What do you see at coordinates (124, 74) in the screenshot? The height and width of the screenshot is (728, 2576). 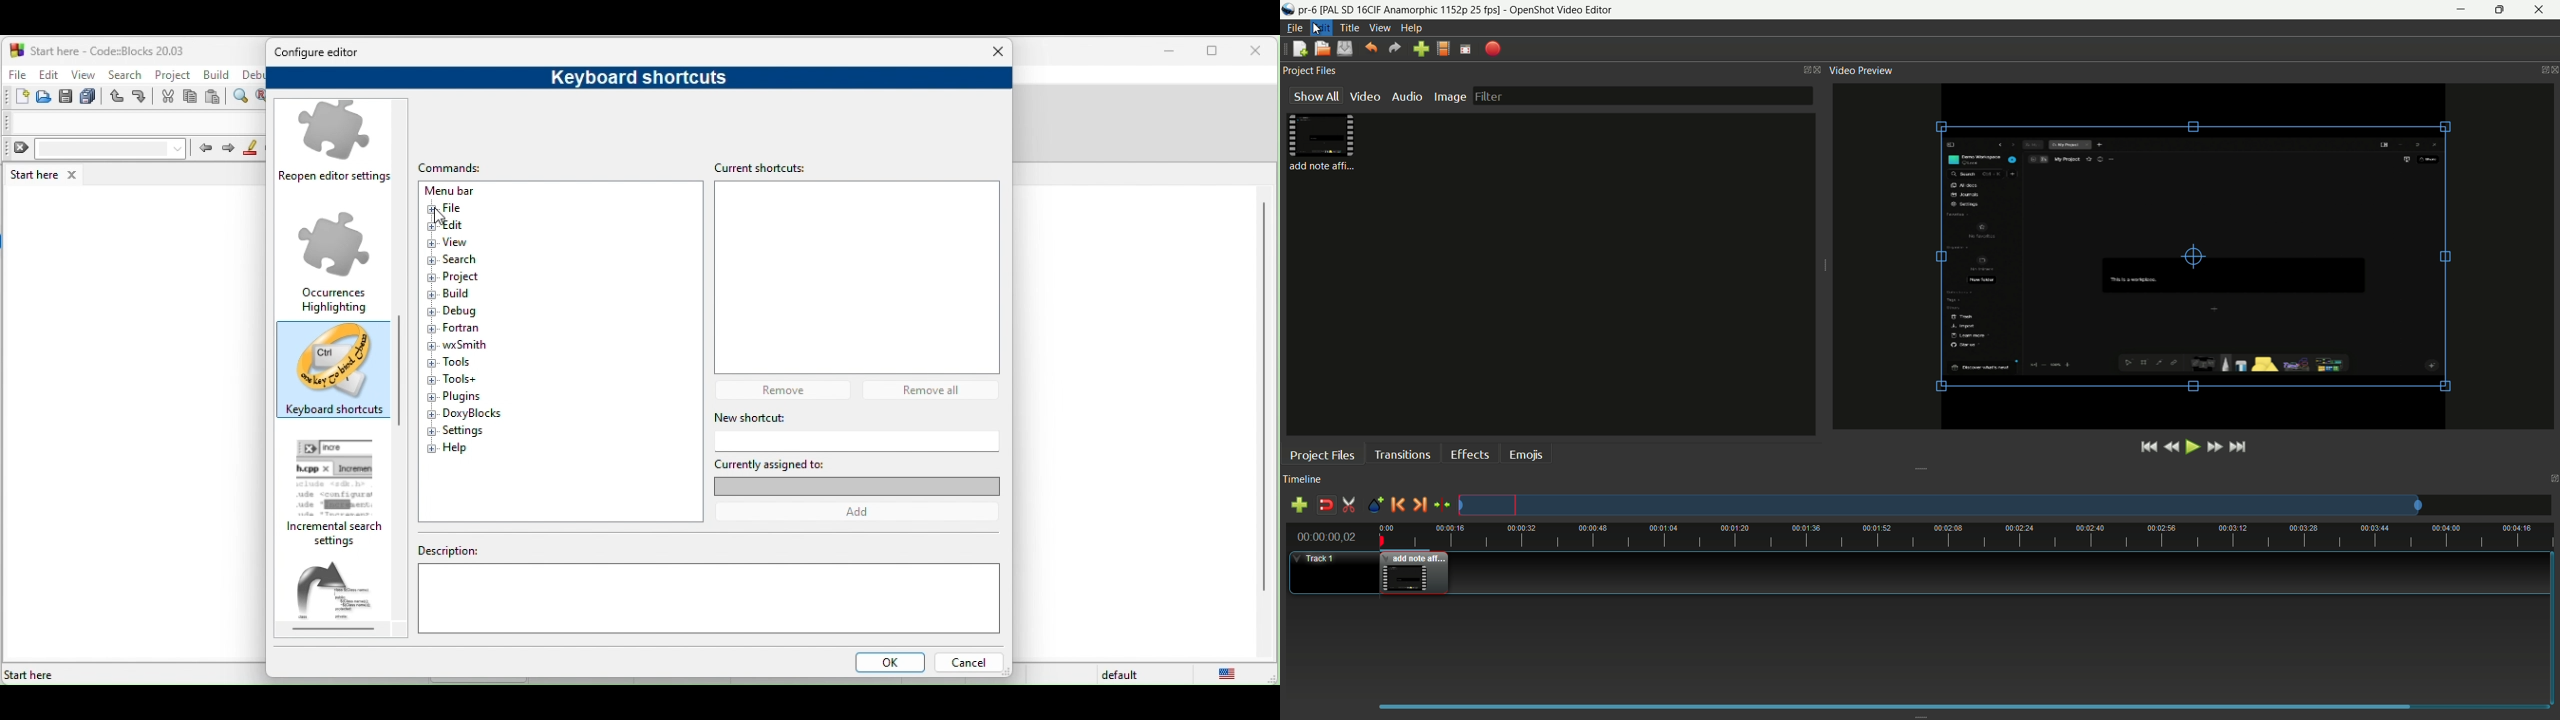 I see `search` at bounding box center [124, 74].